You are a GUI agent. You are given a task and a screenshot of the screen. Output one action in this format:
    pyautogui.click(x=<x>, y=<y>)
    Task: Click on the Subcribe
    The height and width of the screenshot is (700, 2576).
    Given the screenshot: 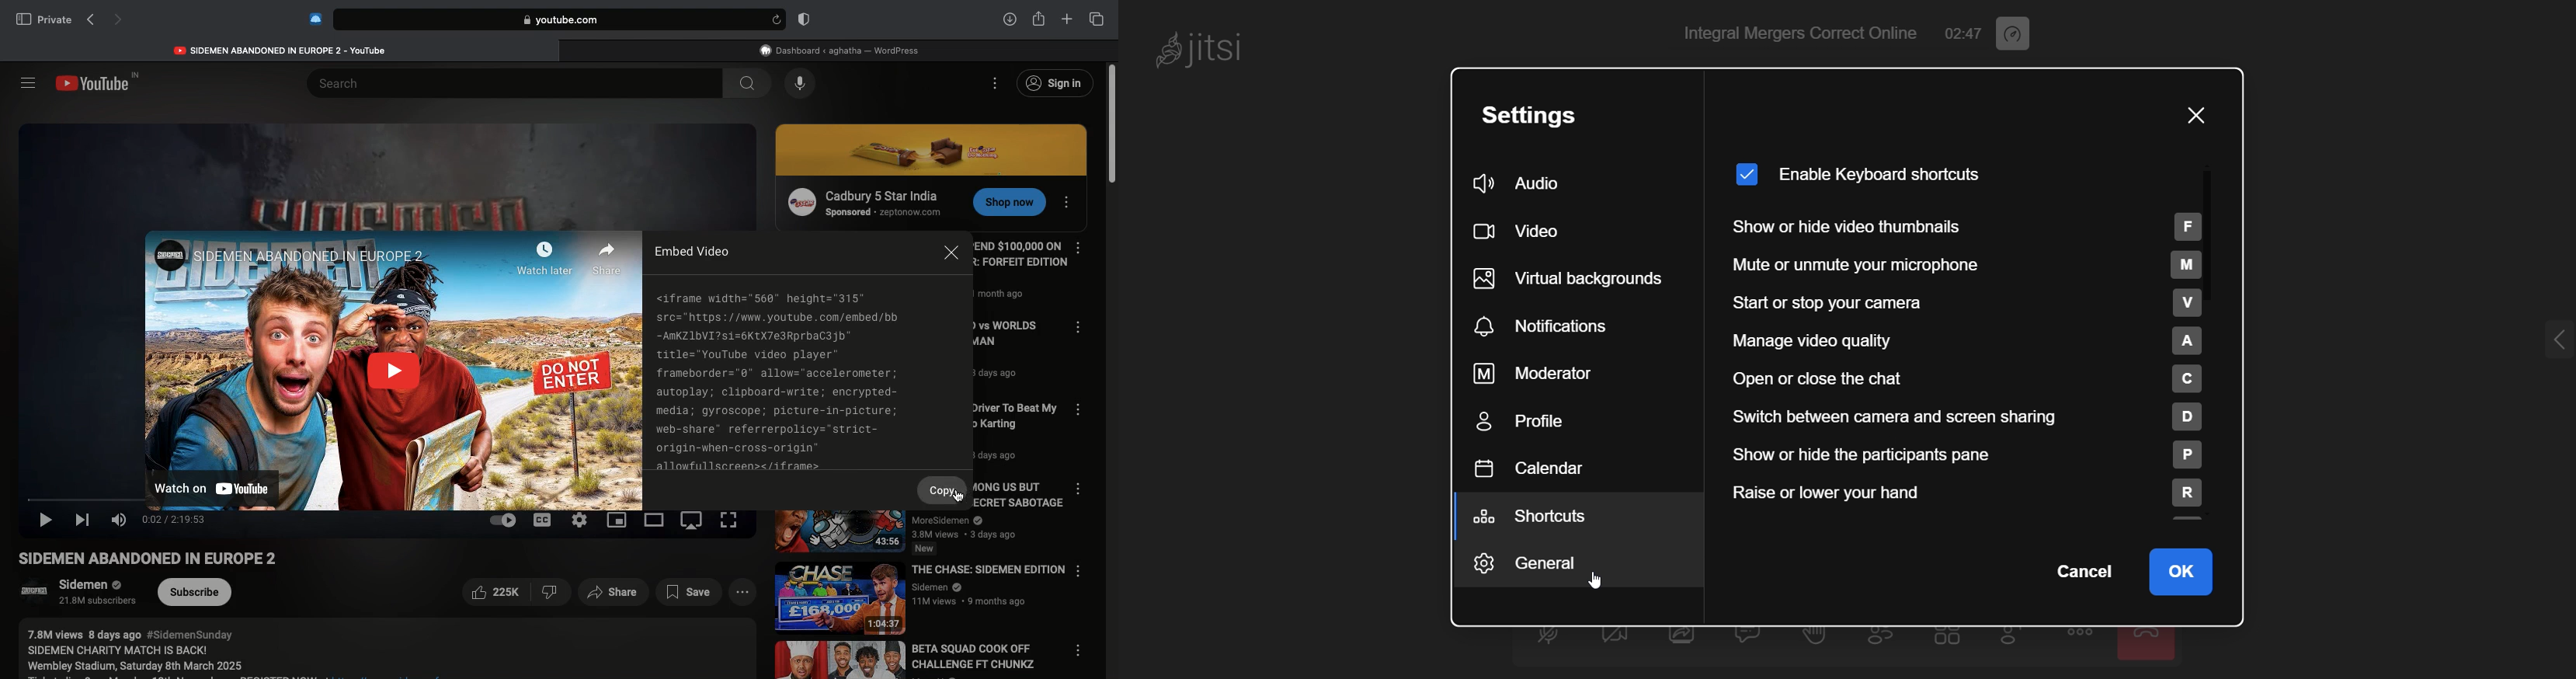 What is the action you would take?
    pyautogui.click(x=196, y=592)
    